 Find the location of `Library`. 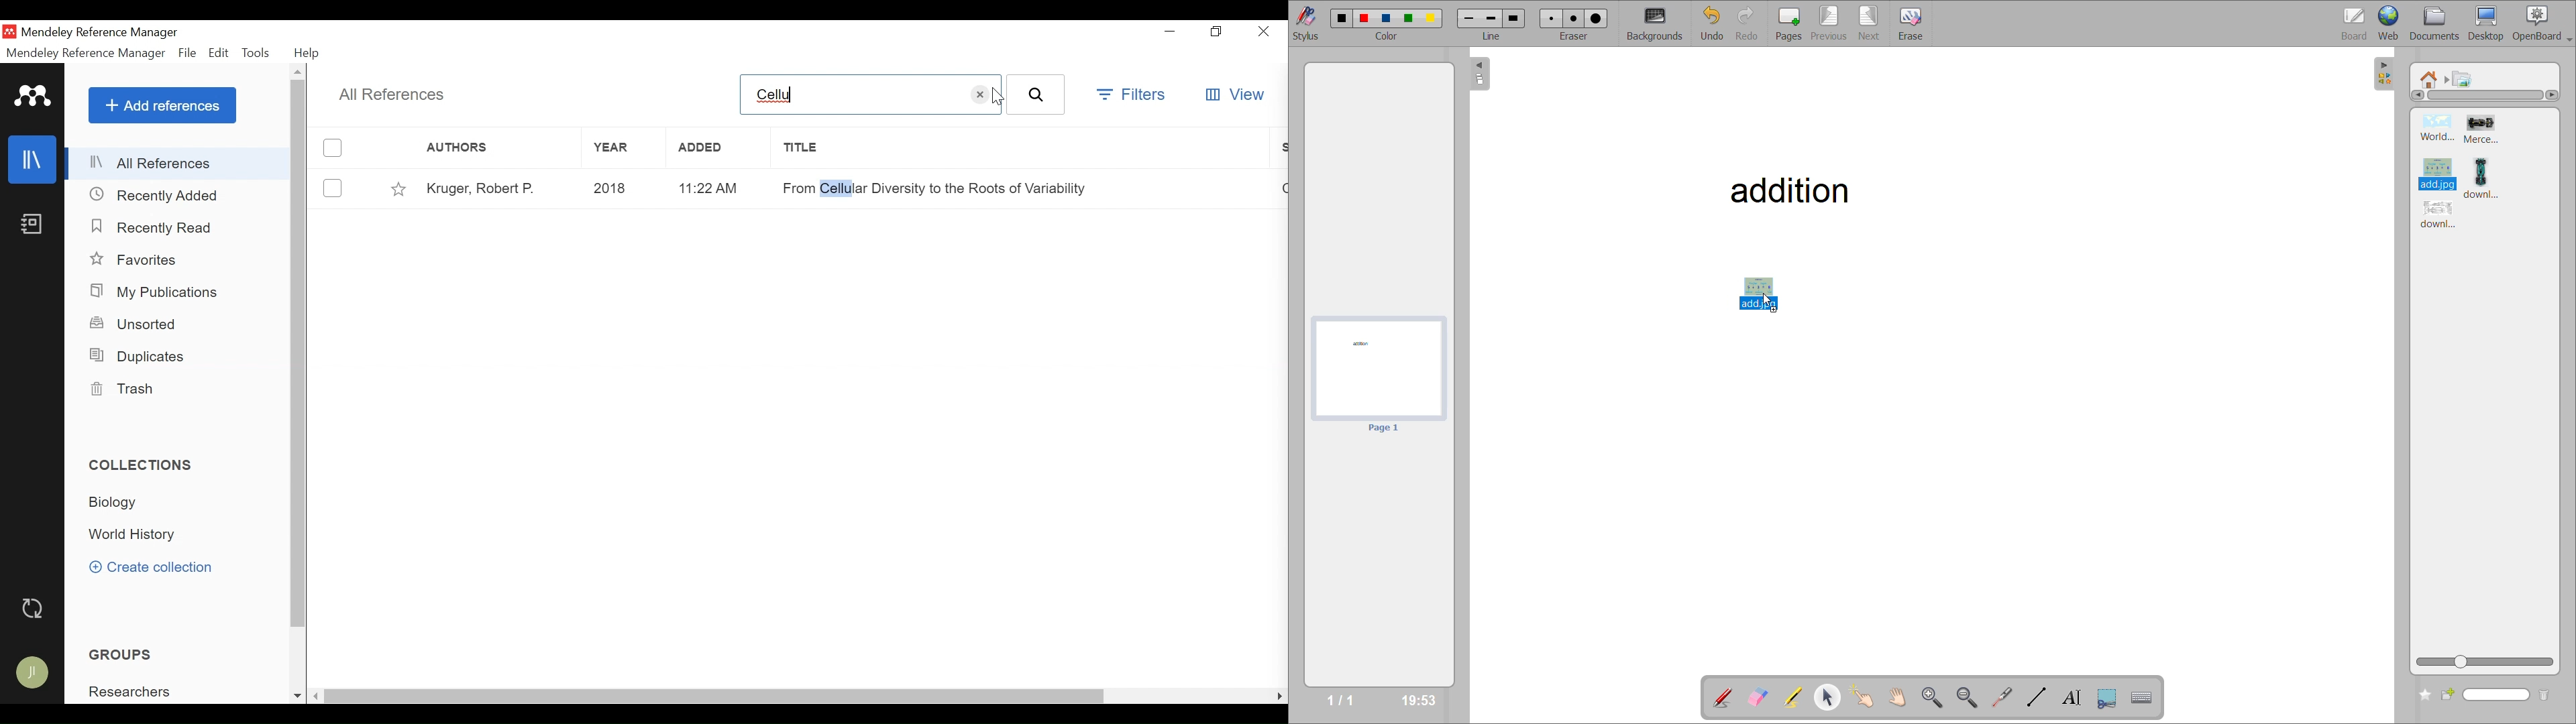

Library is located at coordinates (32, 160).